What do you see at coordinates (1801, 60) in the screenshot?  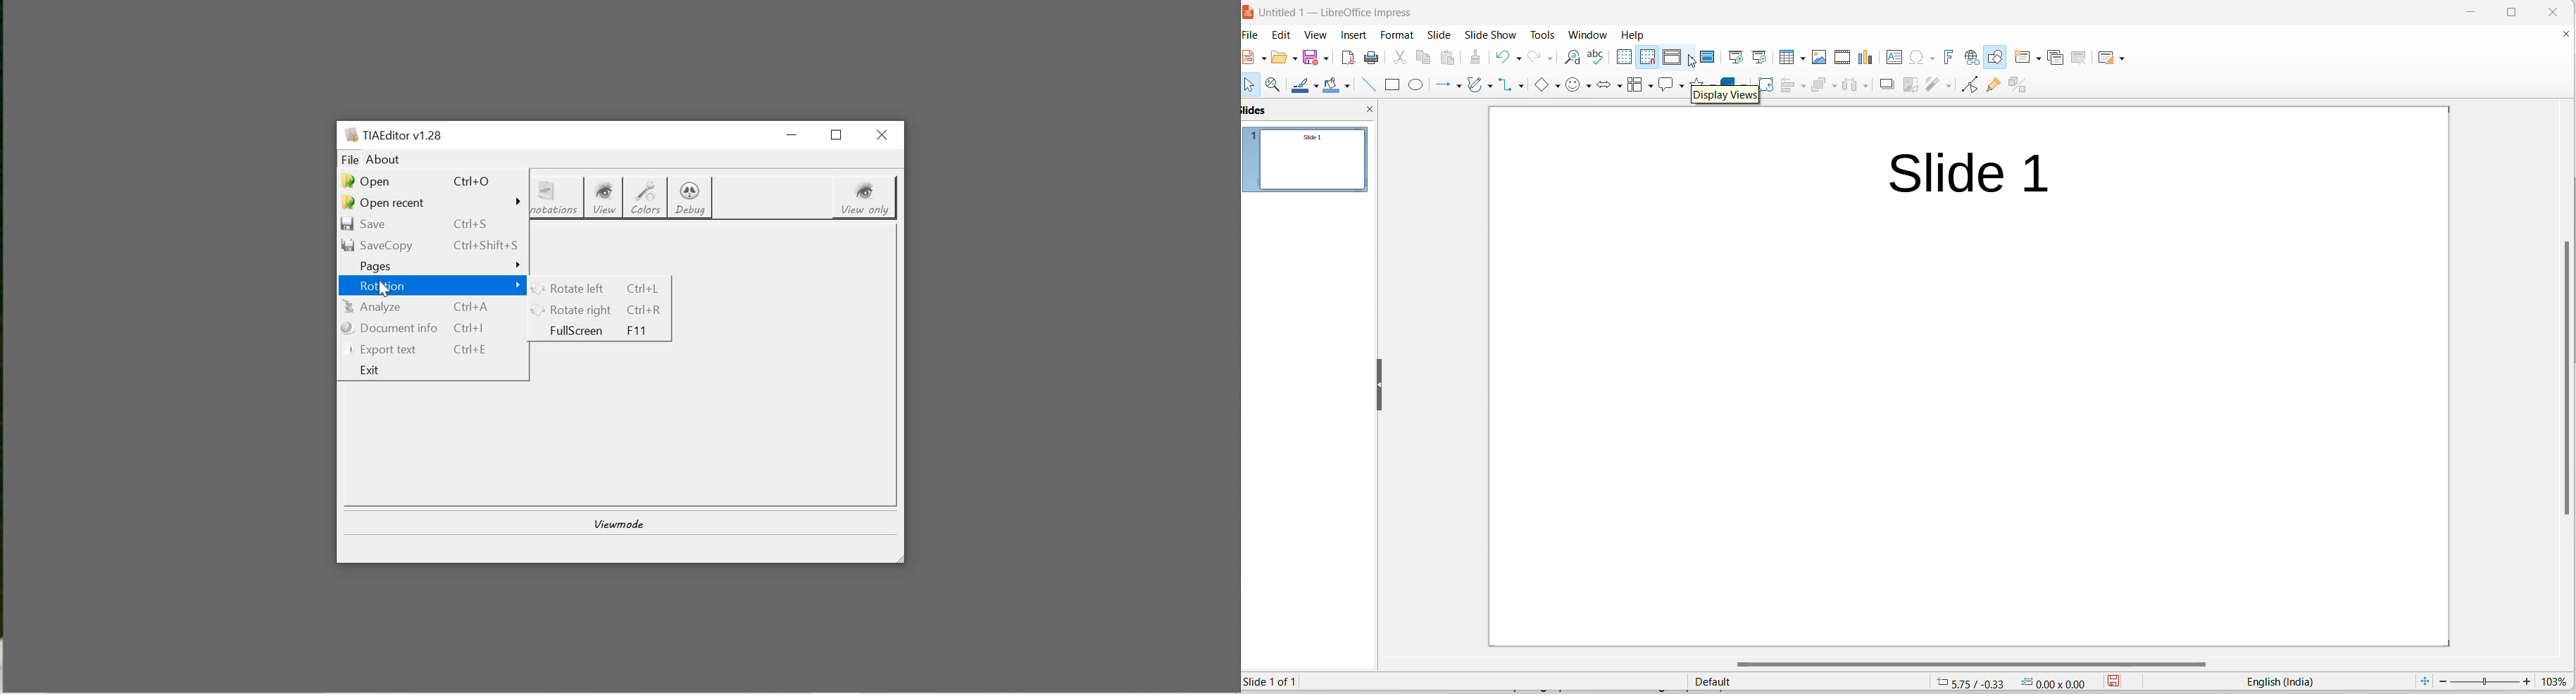 I see `table grid` at bounding box center [1801, 60].